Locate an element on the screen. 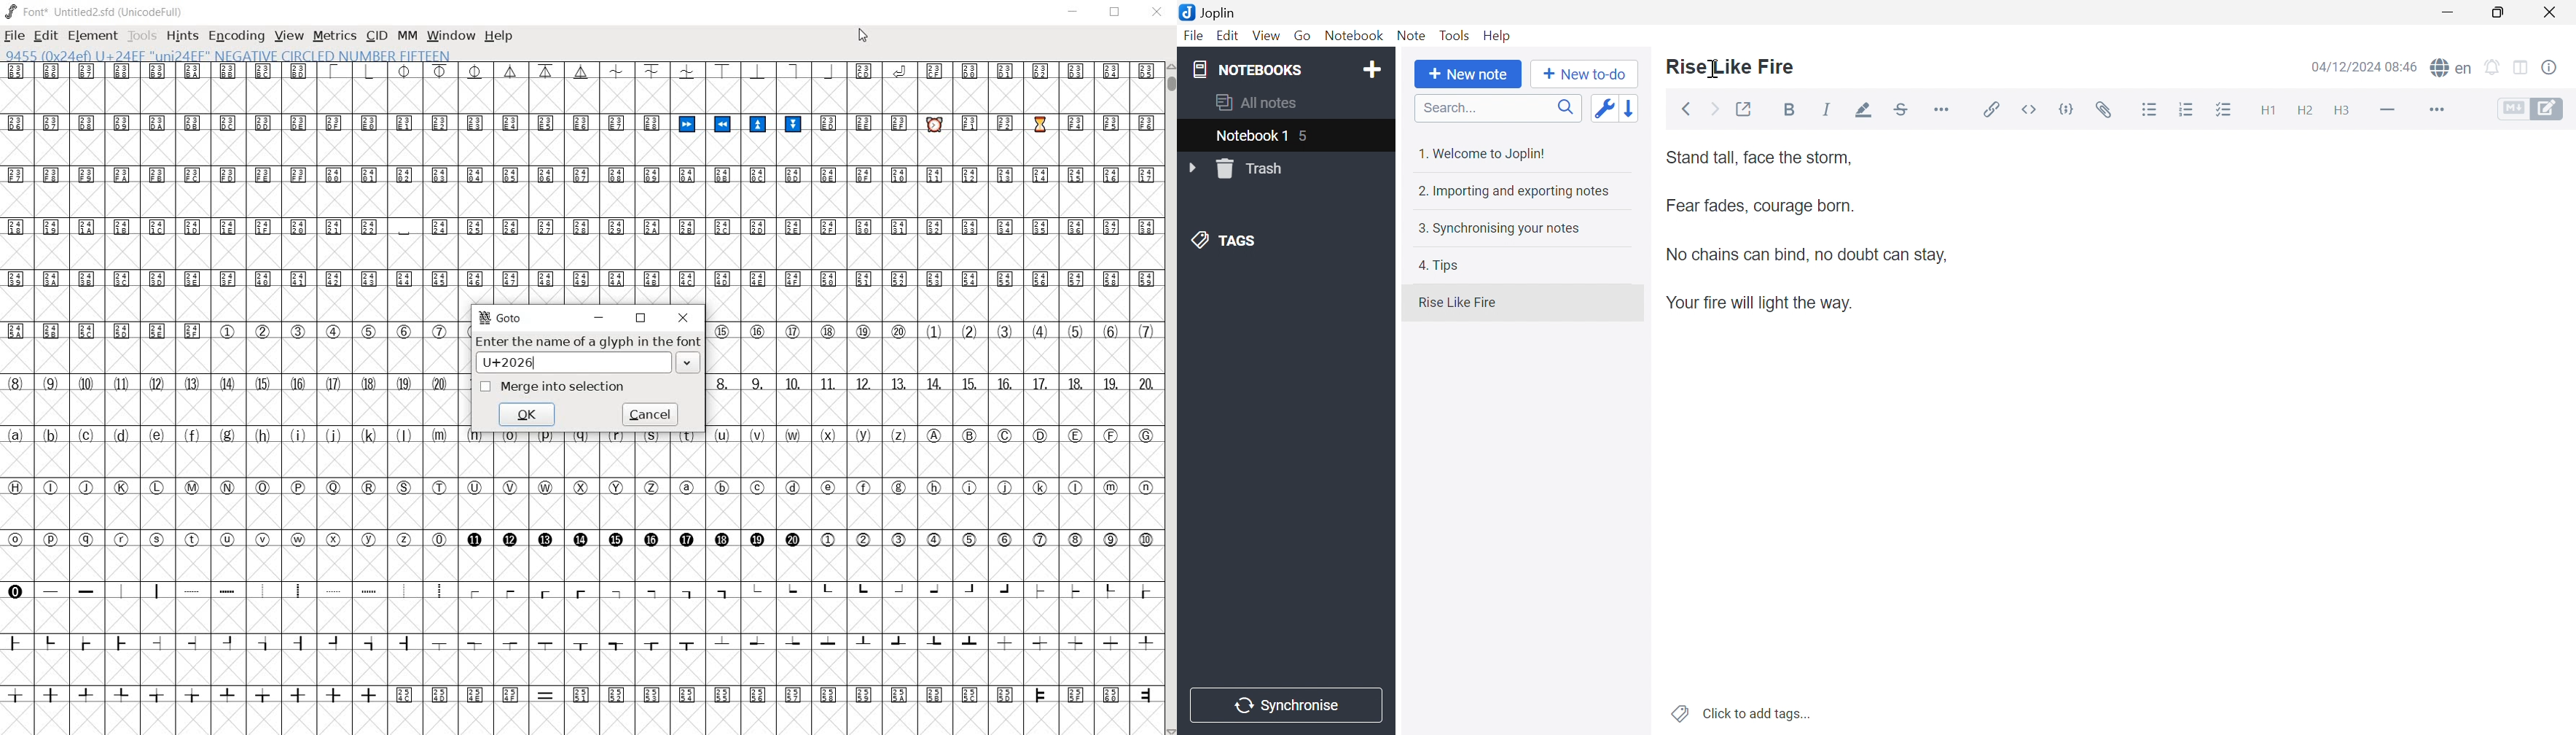 Image resolution: width=2576 pixels, height=756 pixels. Click to add tags is located at coordinates (1737, 712).